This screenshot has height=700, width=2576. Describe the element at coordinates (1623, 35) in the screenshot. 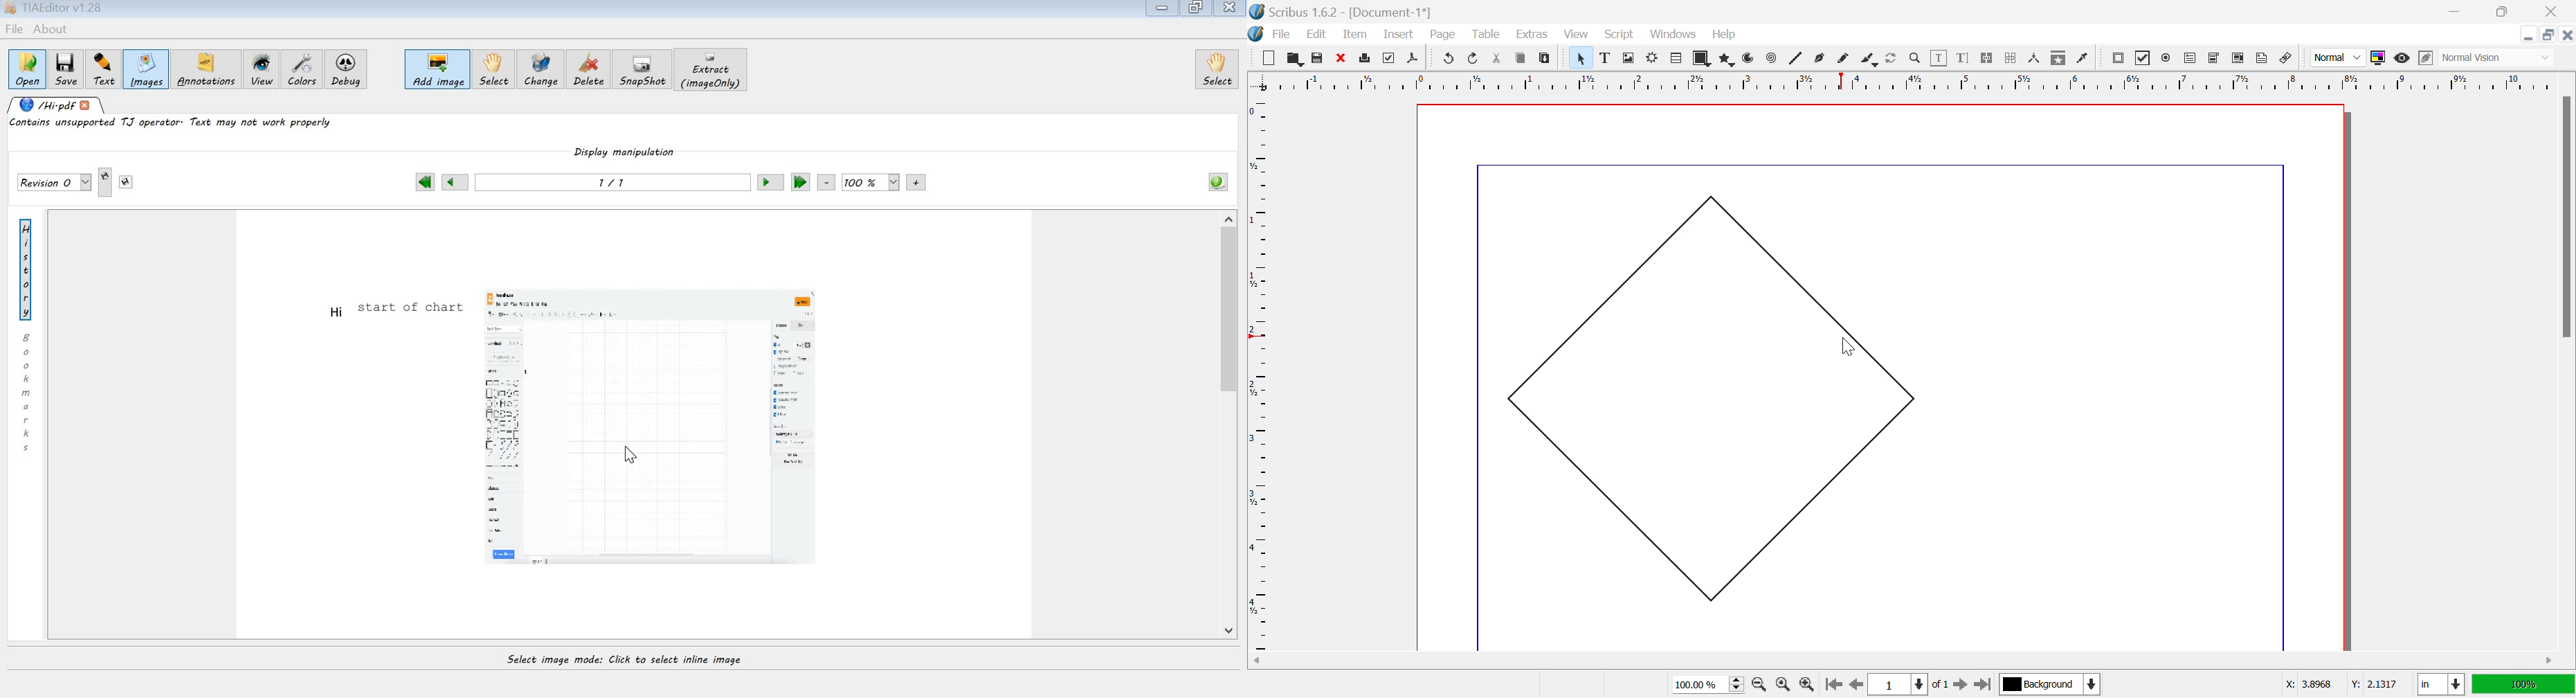

I see `Script` at that location.